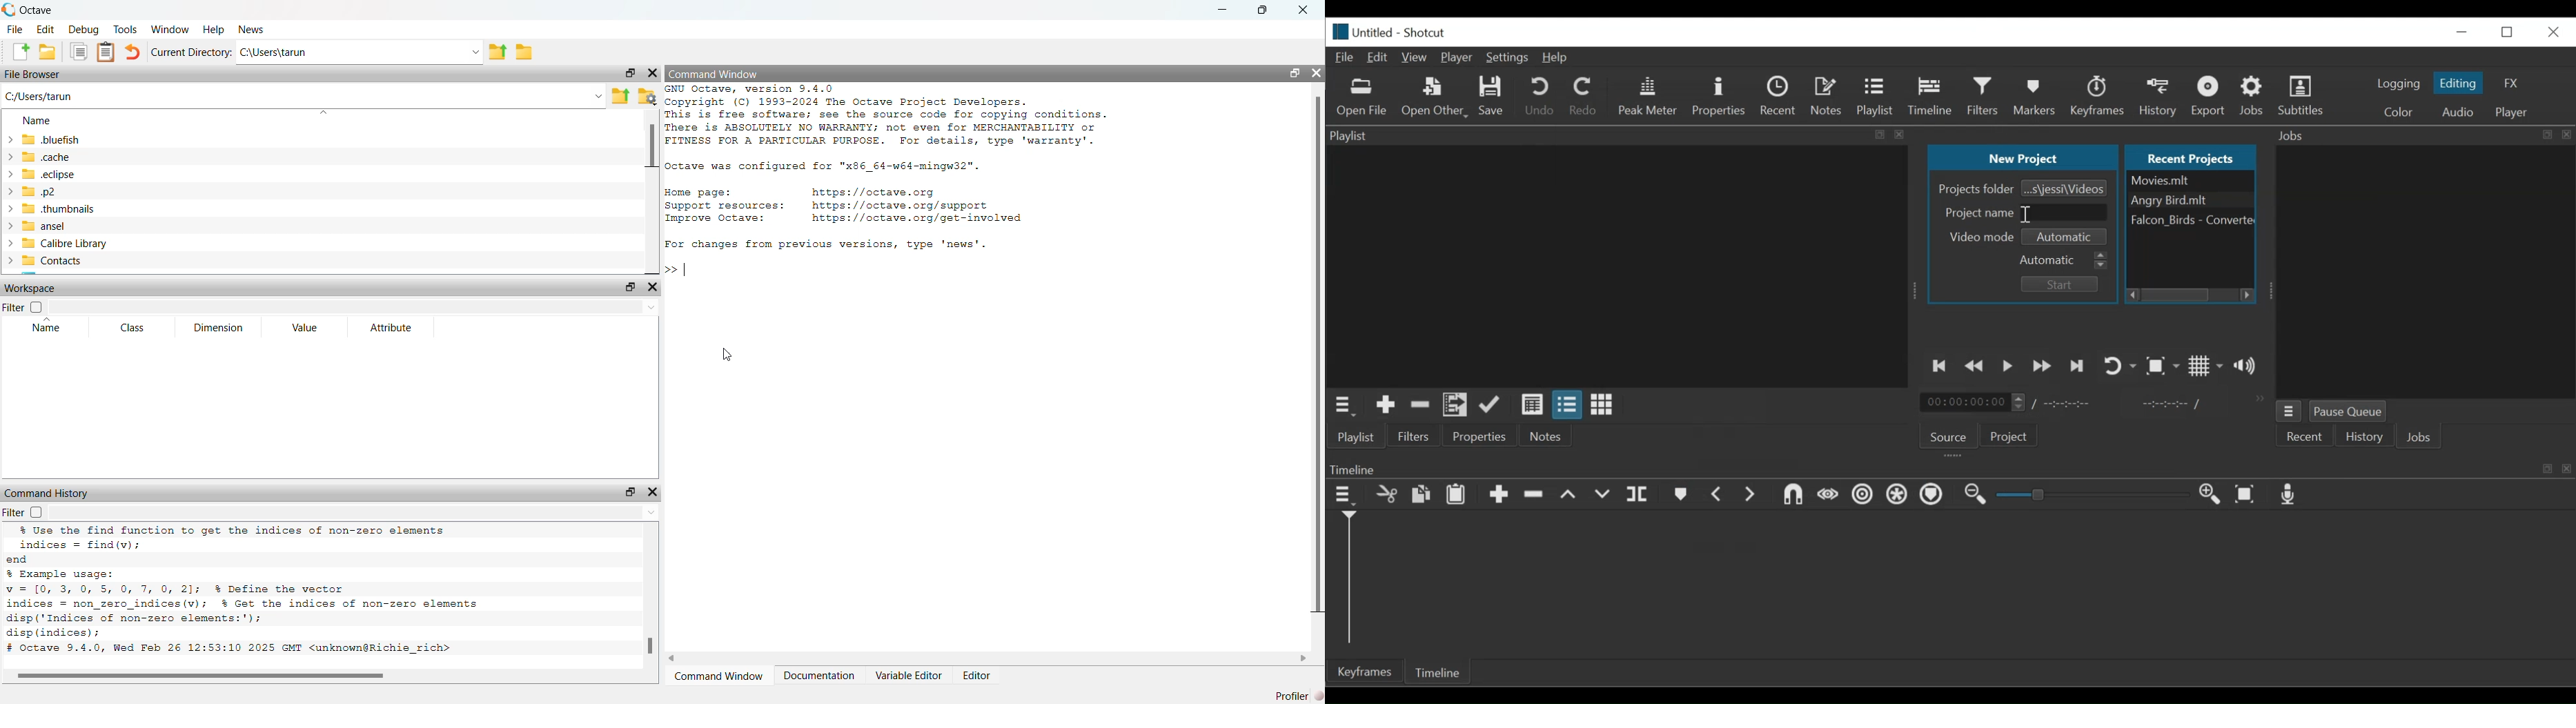  Describe the element at coordinates (1602, 495) in the screenshot. I see `Overwrite` at that location.